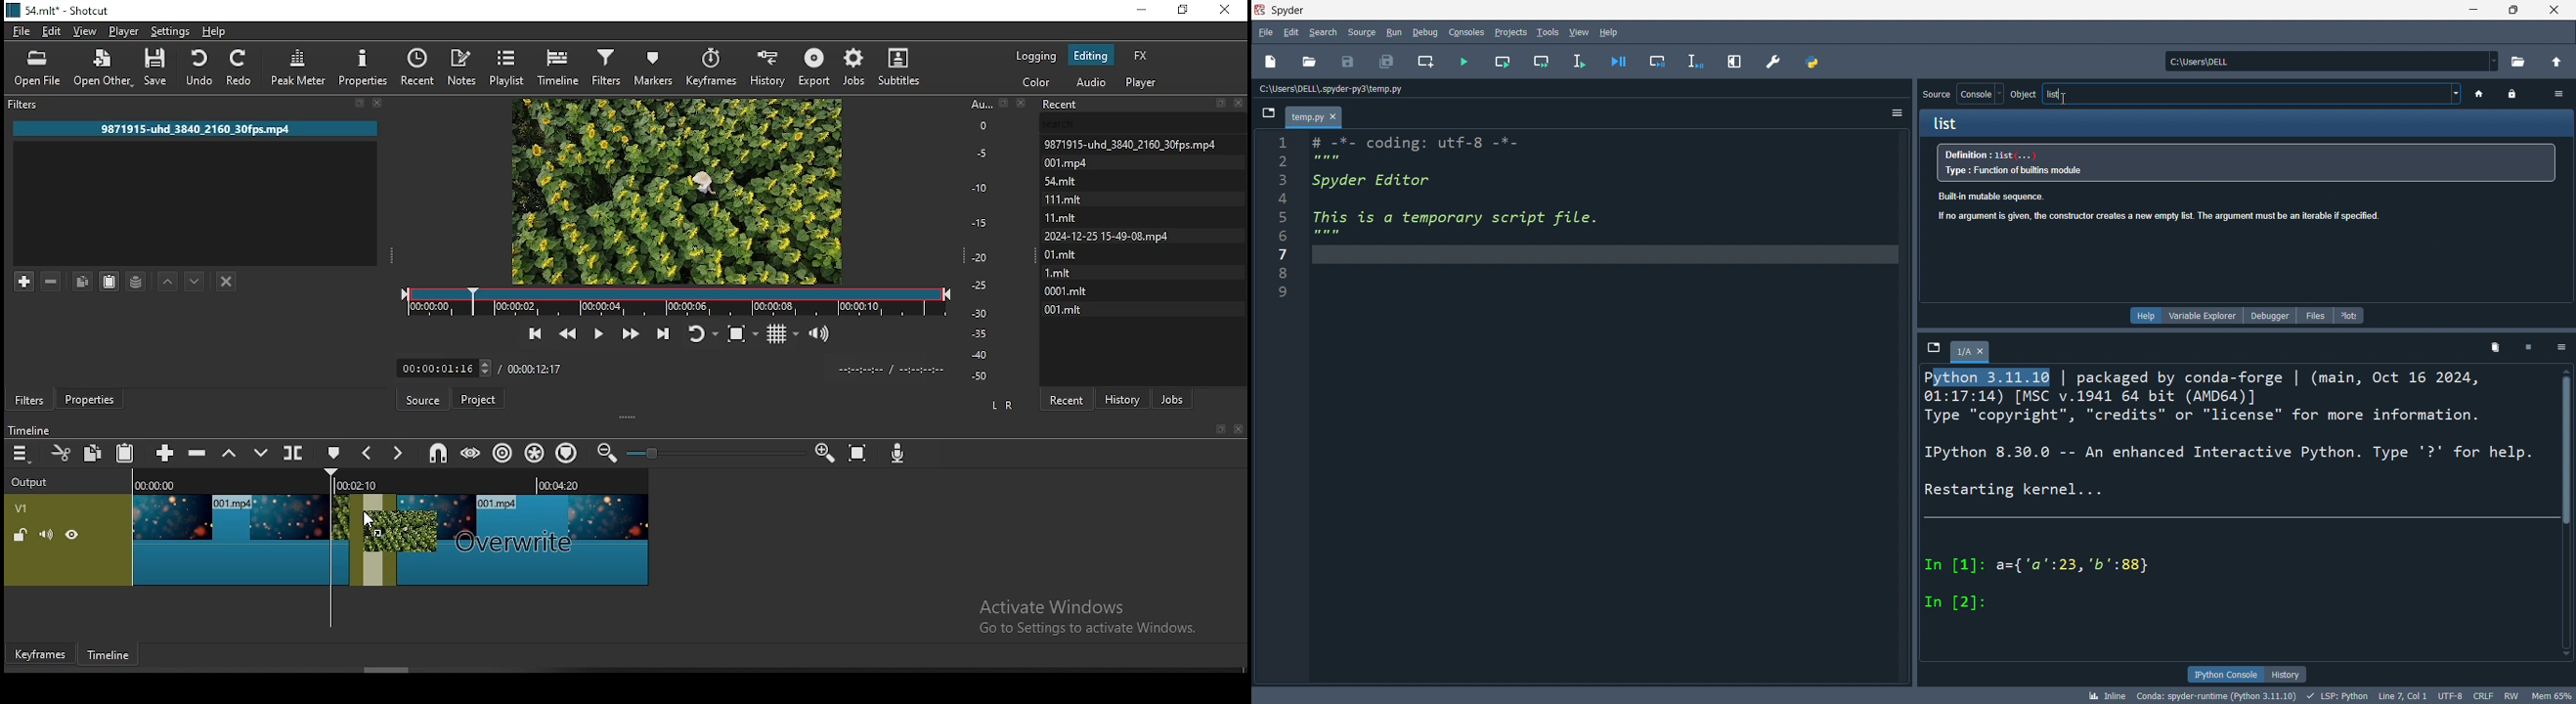 This screenshot has width=2576, height=728. What do you see at coordinates (445, 369) in the screenshot?
I see `timer` at bounding box center [445, 369].